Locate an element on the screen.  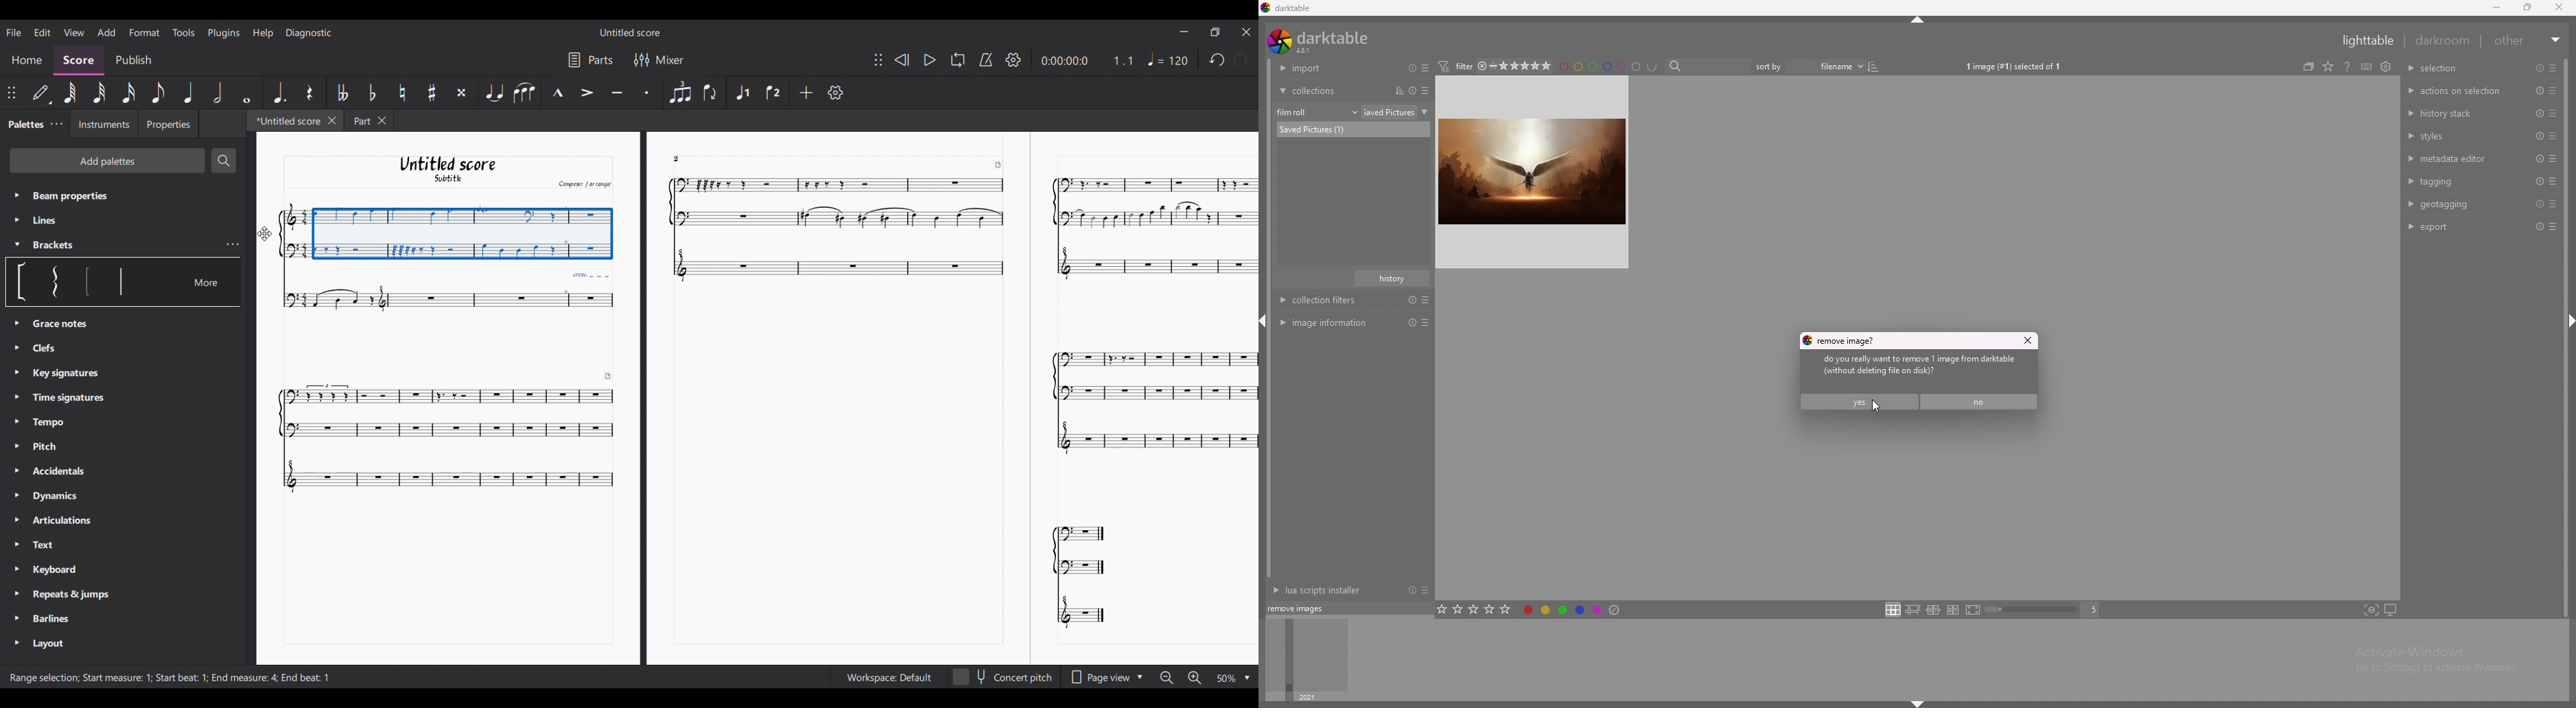
Untitled Score is located at coordinates (630, 32).